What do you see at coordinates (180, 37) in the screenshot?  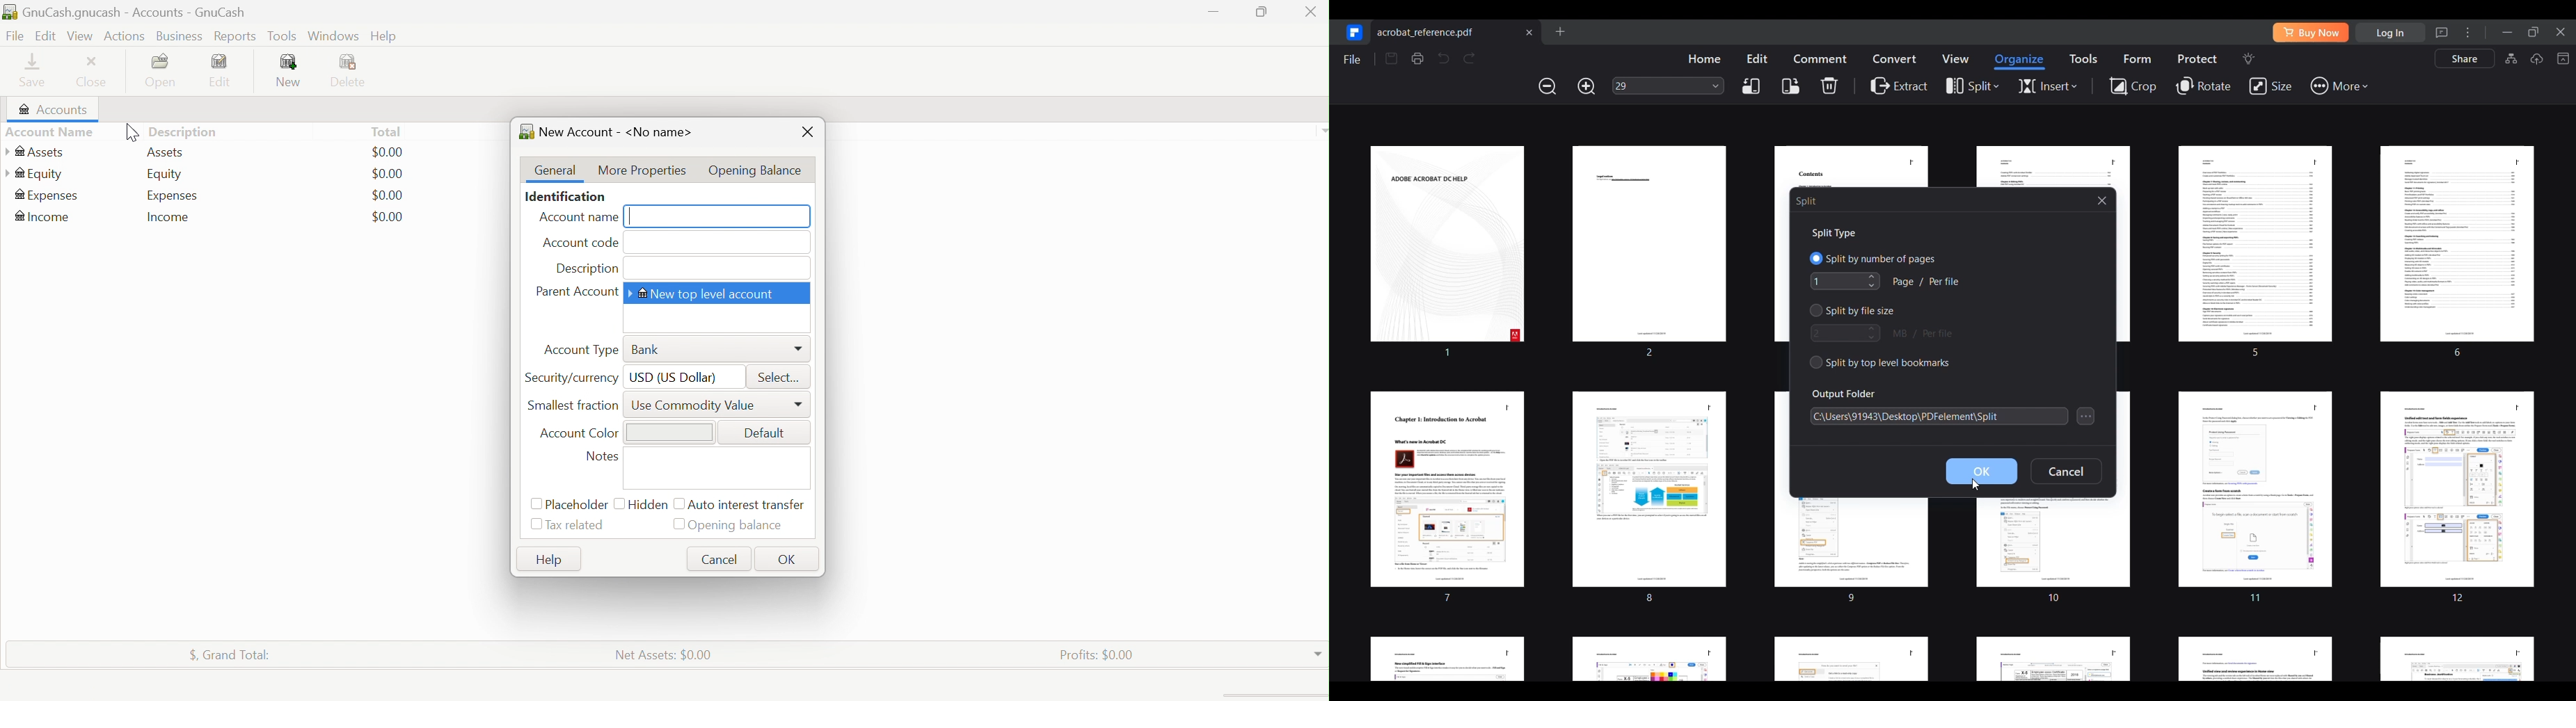 I see `Business` at bounding box center [180, 37].